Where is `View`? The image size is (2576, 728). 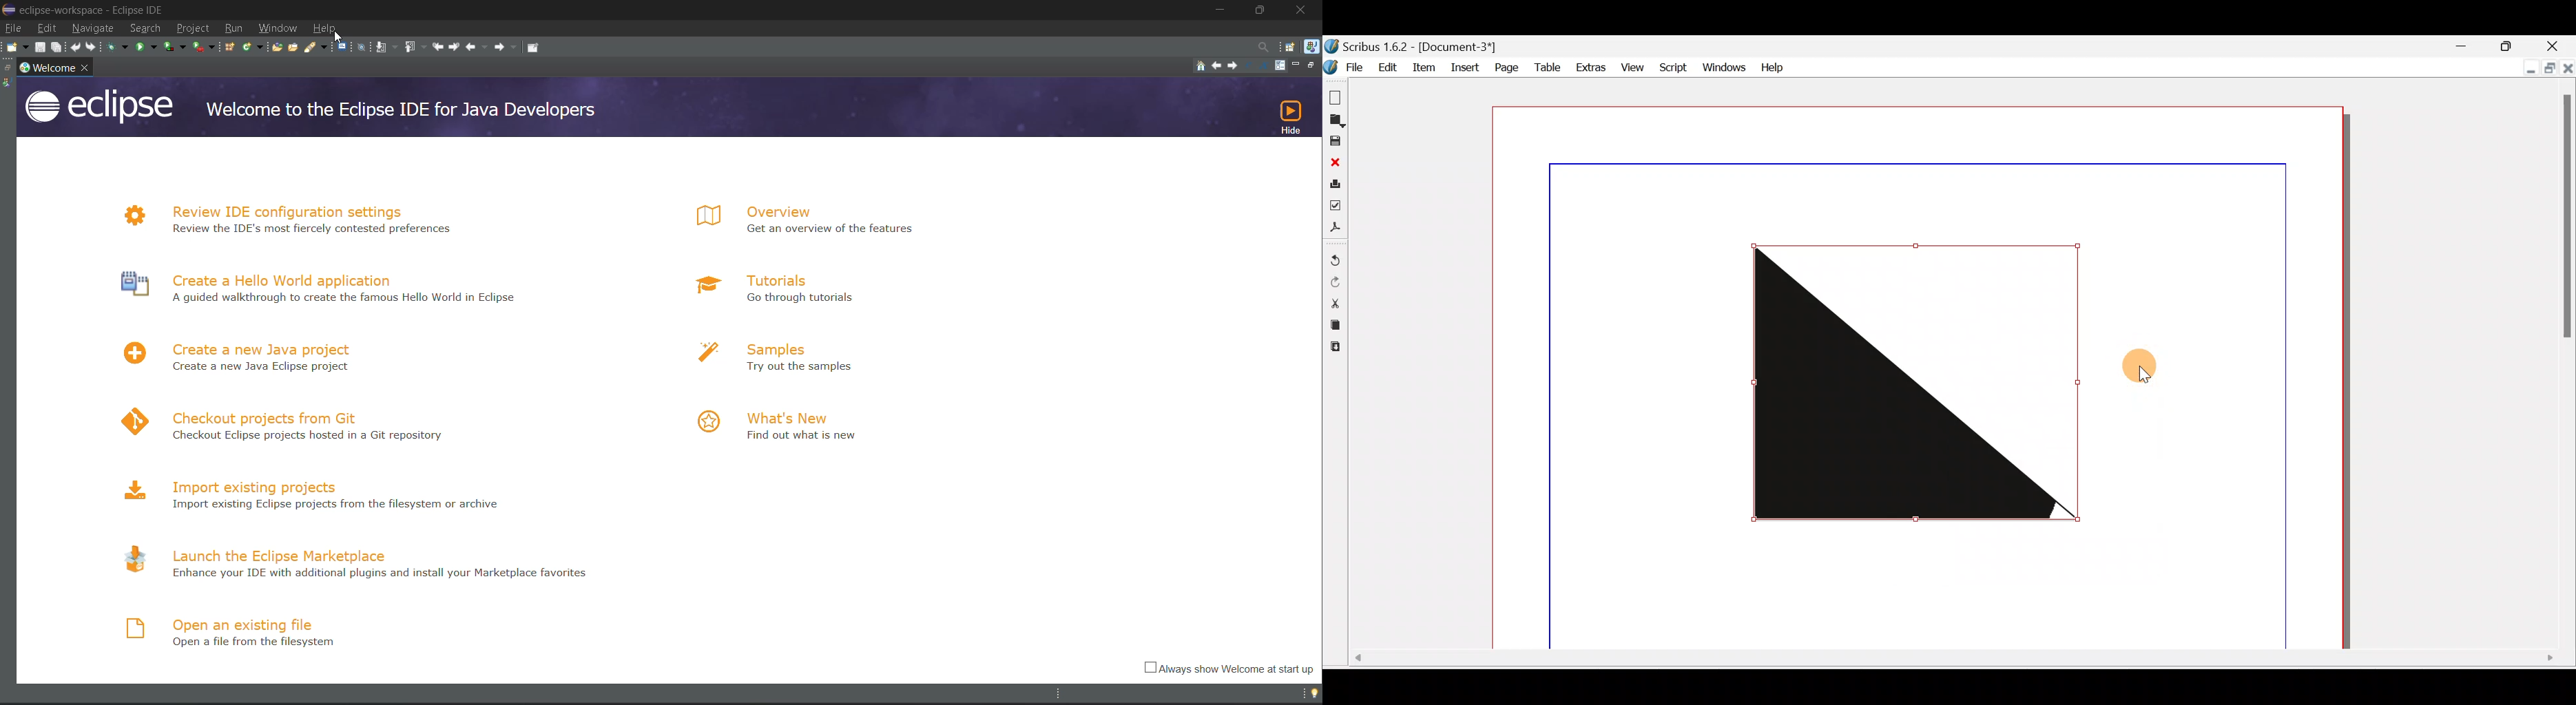
View is located at coordinates (1631, 65).